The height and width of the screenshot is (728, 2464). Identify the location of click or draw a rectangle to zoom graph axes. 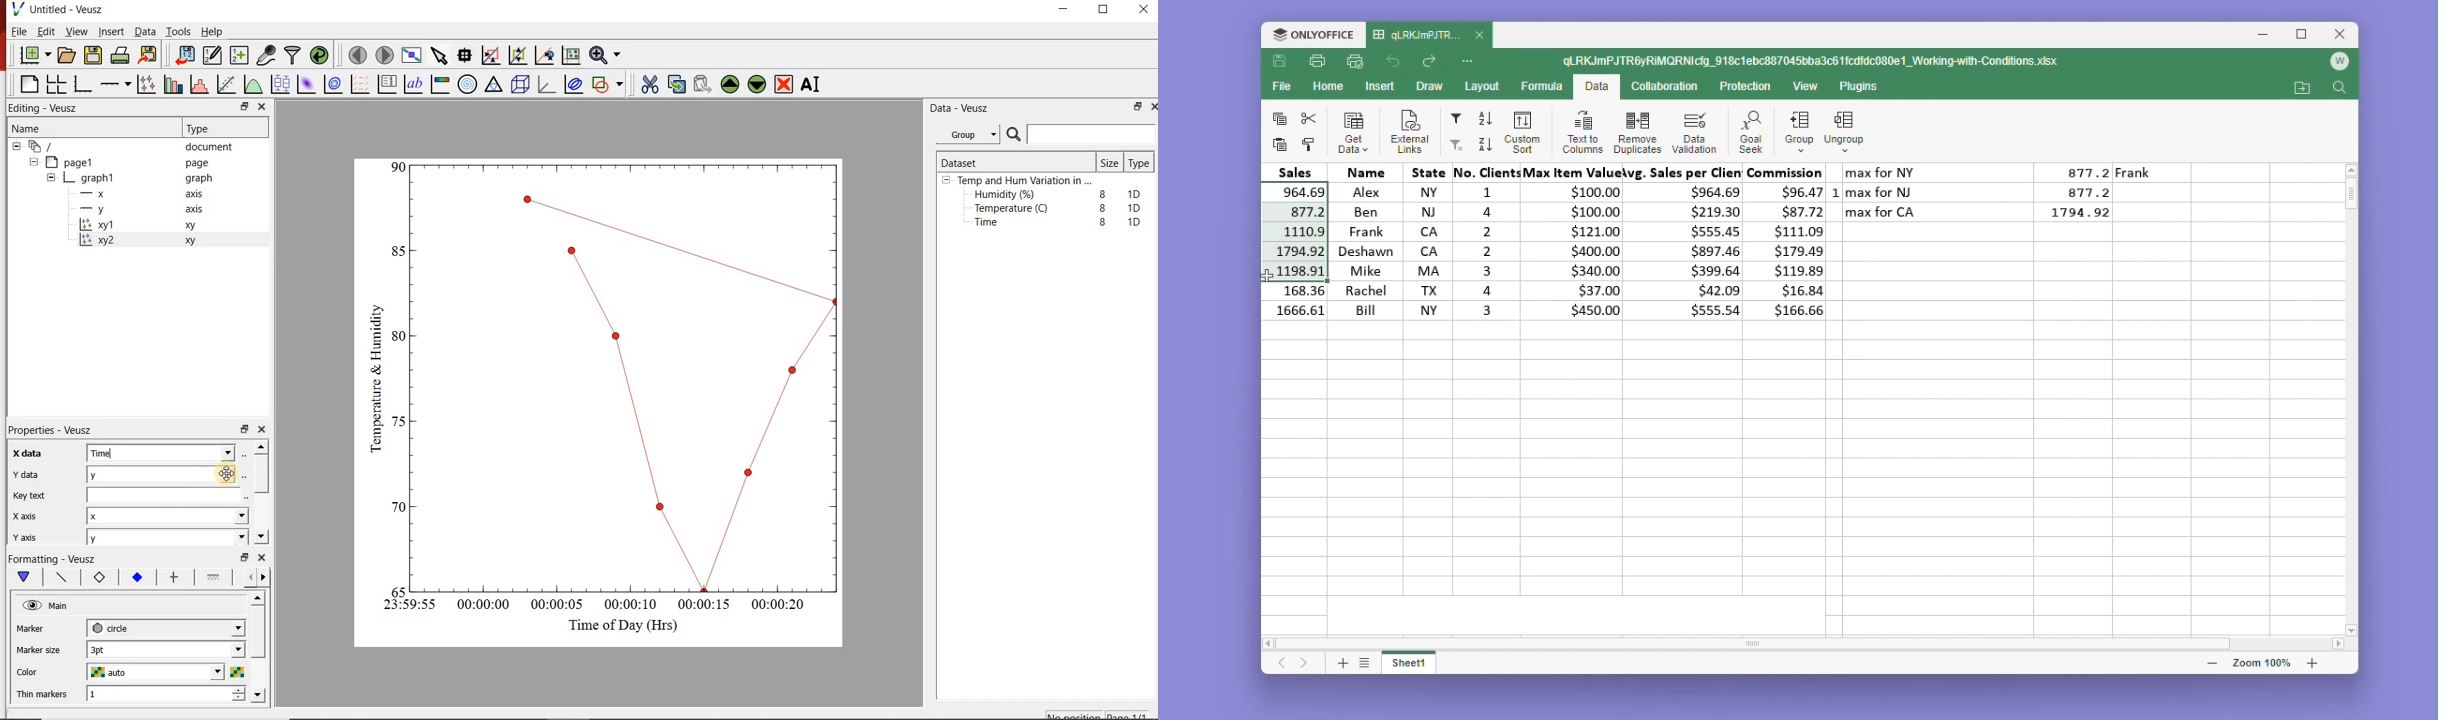
(493, 56).